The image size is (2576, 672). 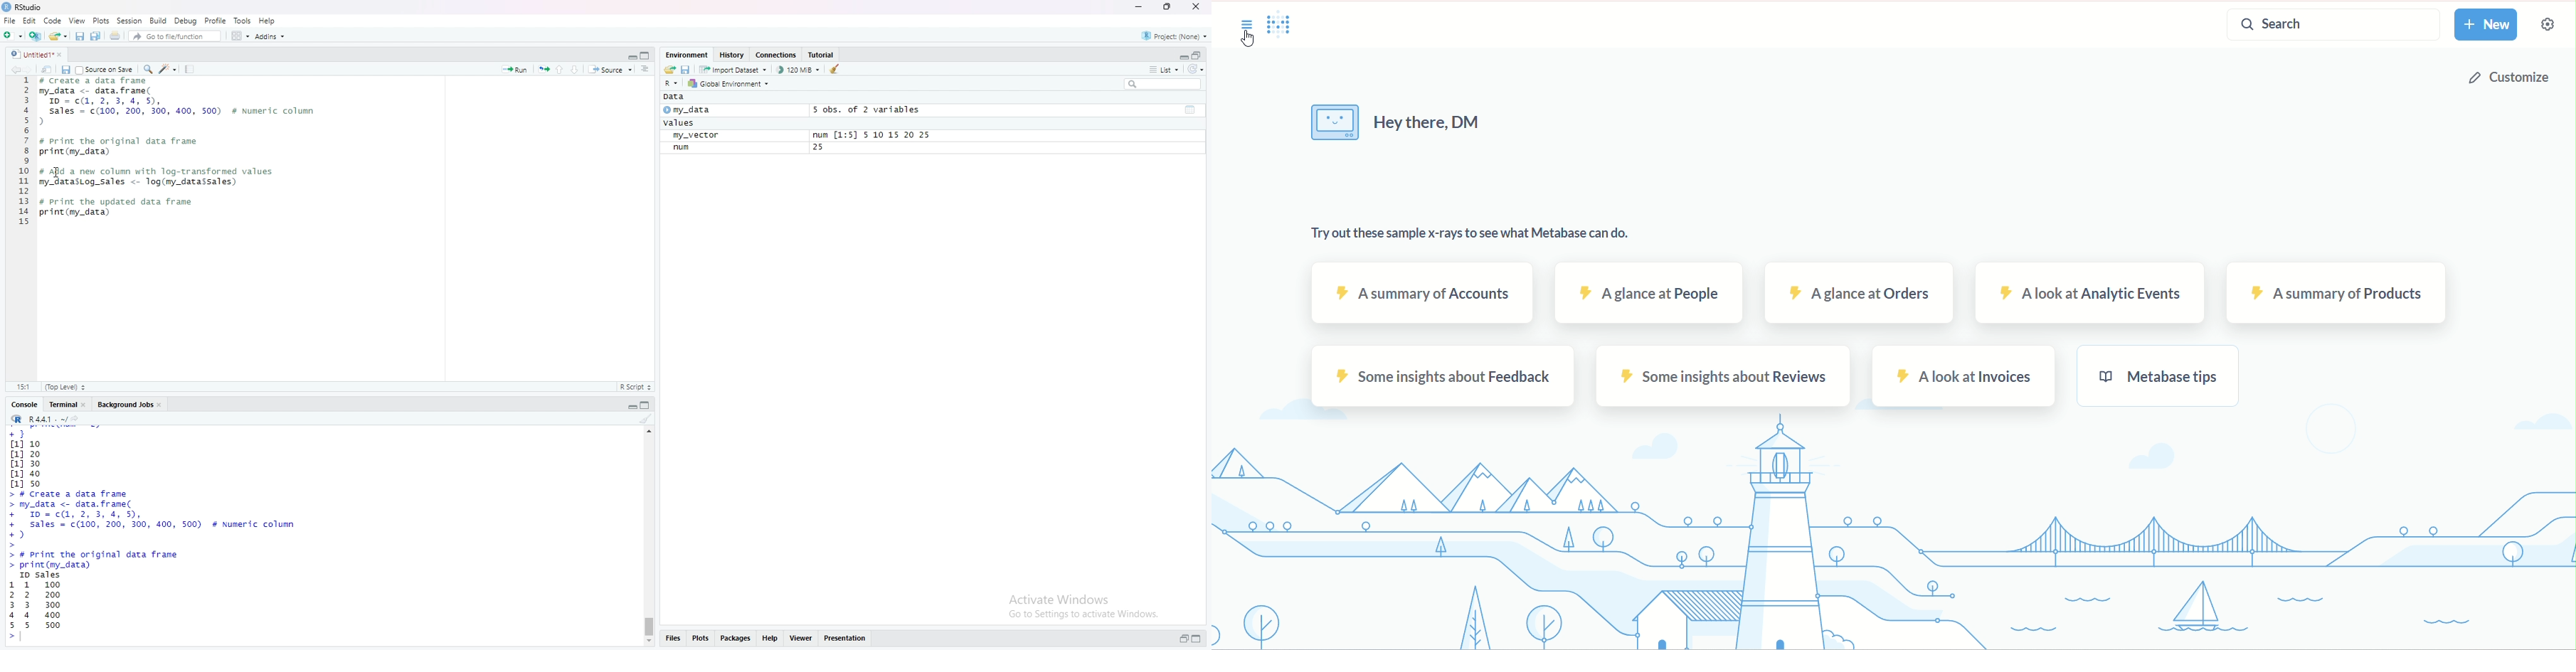 I want to click on save current document, so click(x=81, y=37).